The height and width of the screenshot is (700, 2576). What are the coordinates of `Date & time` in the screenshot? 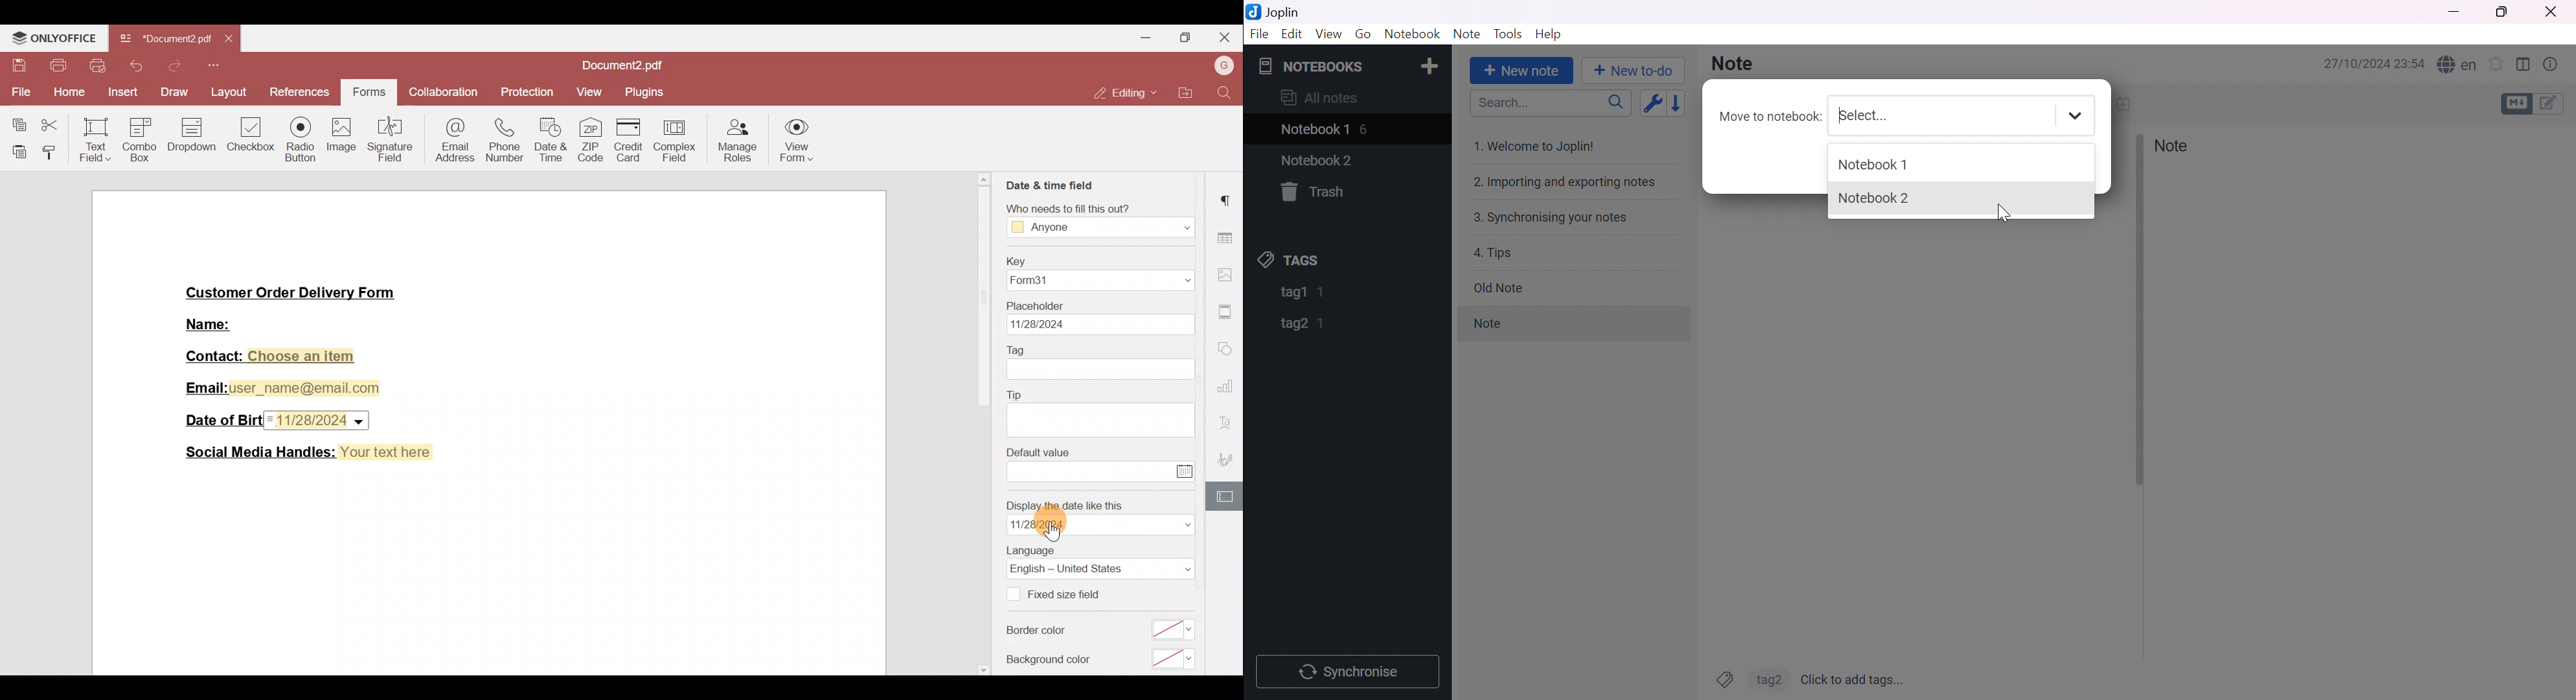 It's located at (551, 140).